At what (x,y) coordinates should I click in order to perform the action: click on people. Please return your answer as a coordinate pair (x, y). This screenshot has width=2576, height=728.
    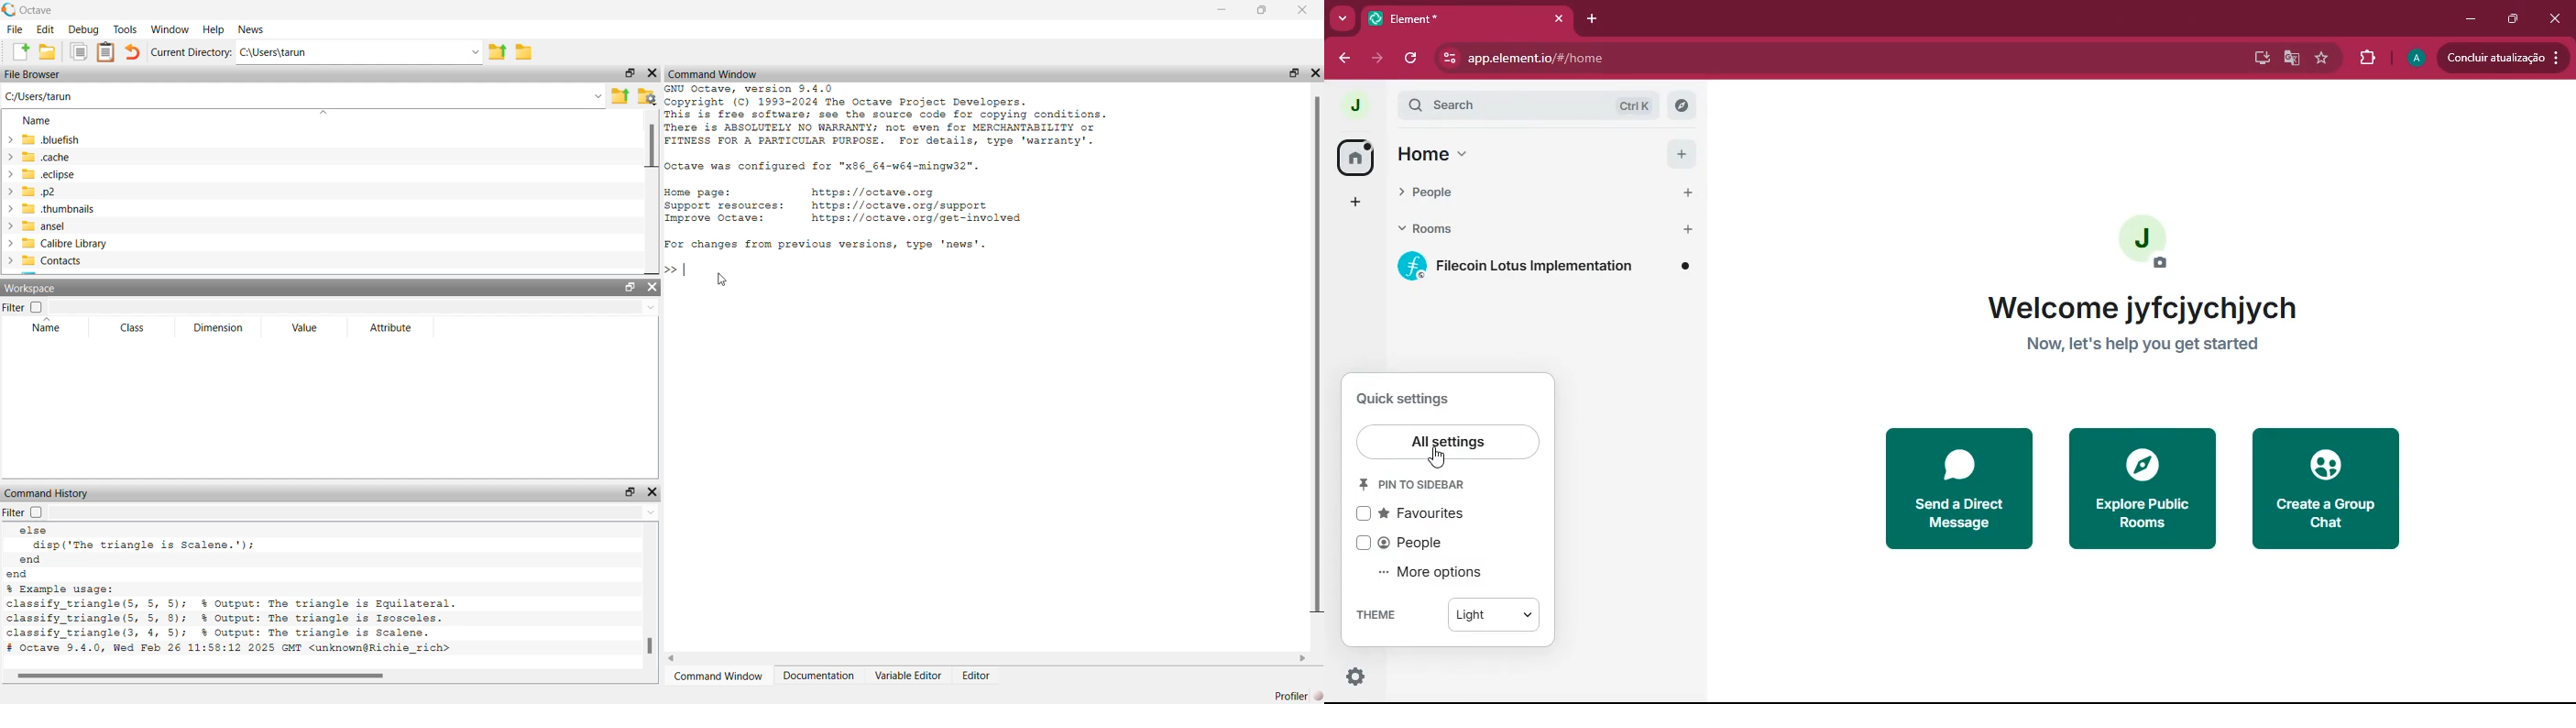
    Looking at the image, I should click on (1526, 191).